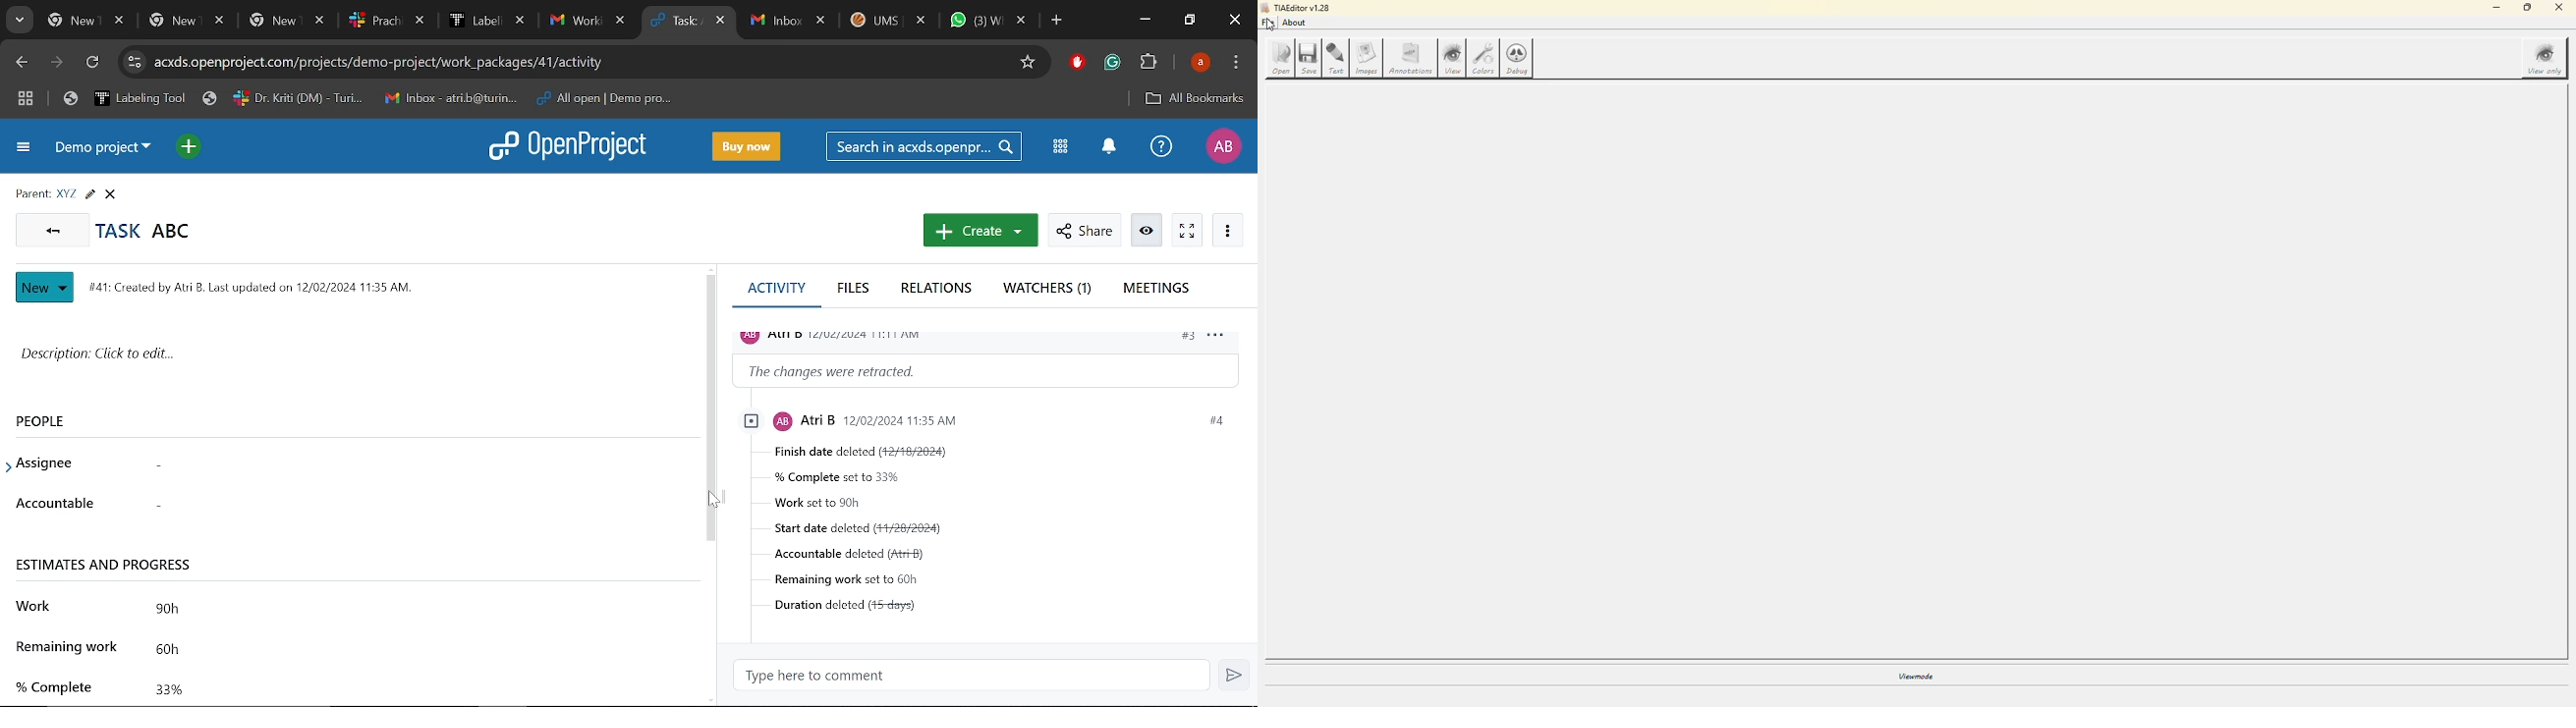 The image size is (2576, 728). I want to click on Tab groups, so click(28, 98).